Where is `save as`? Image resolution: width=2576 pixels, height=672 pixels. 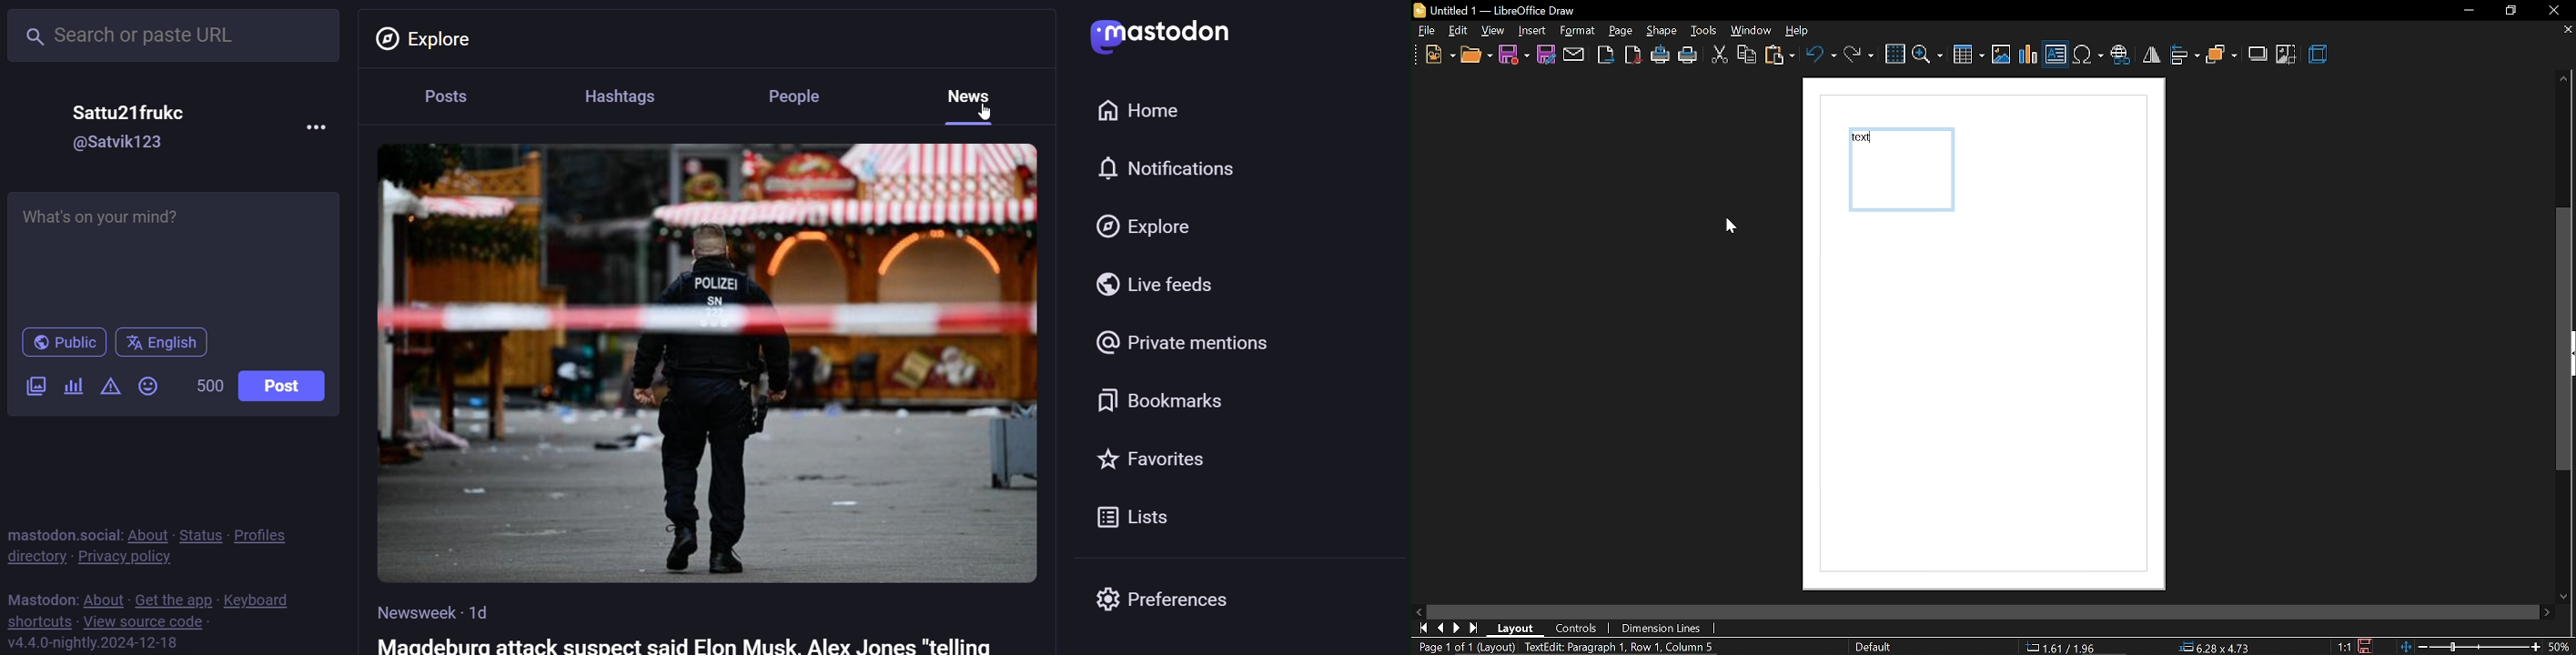
save as is located at coordinates (1546, 55).